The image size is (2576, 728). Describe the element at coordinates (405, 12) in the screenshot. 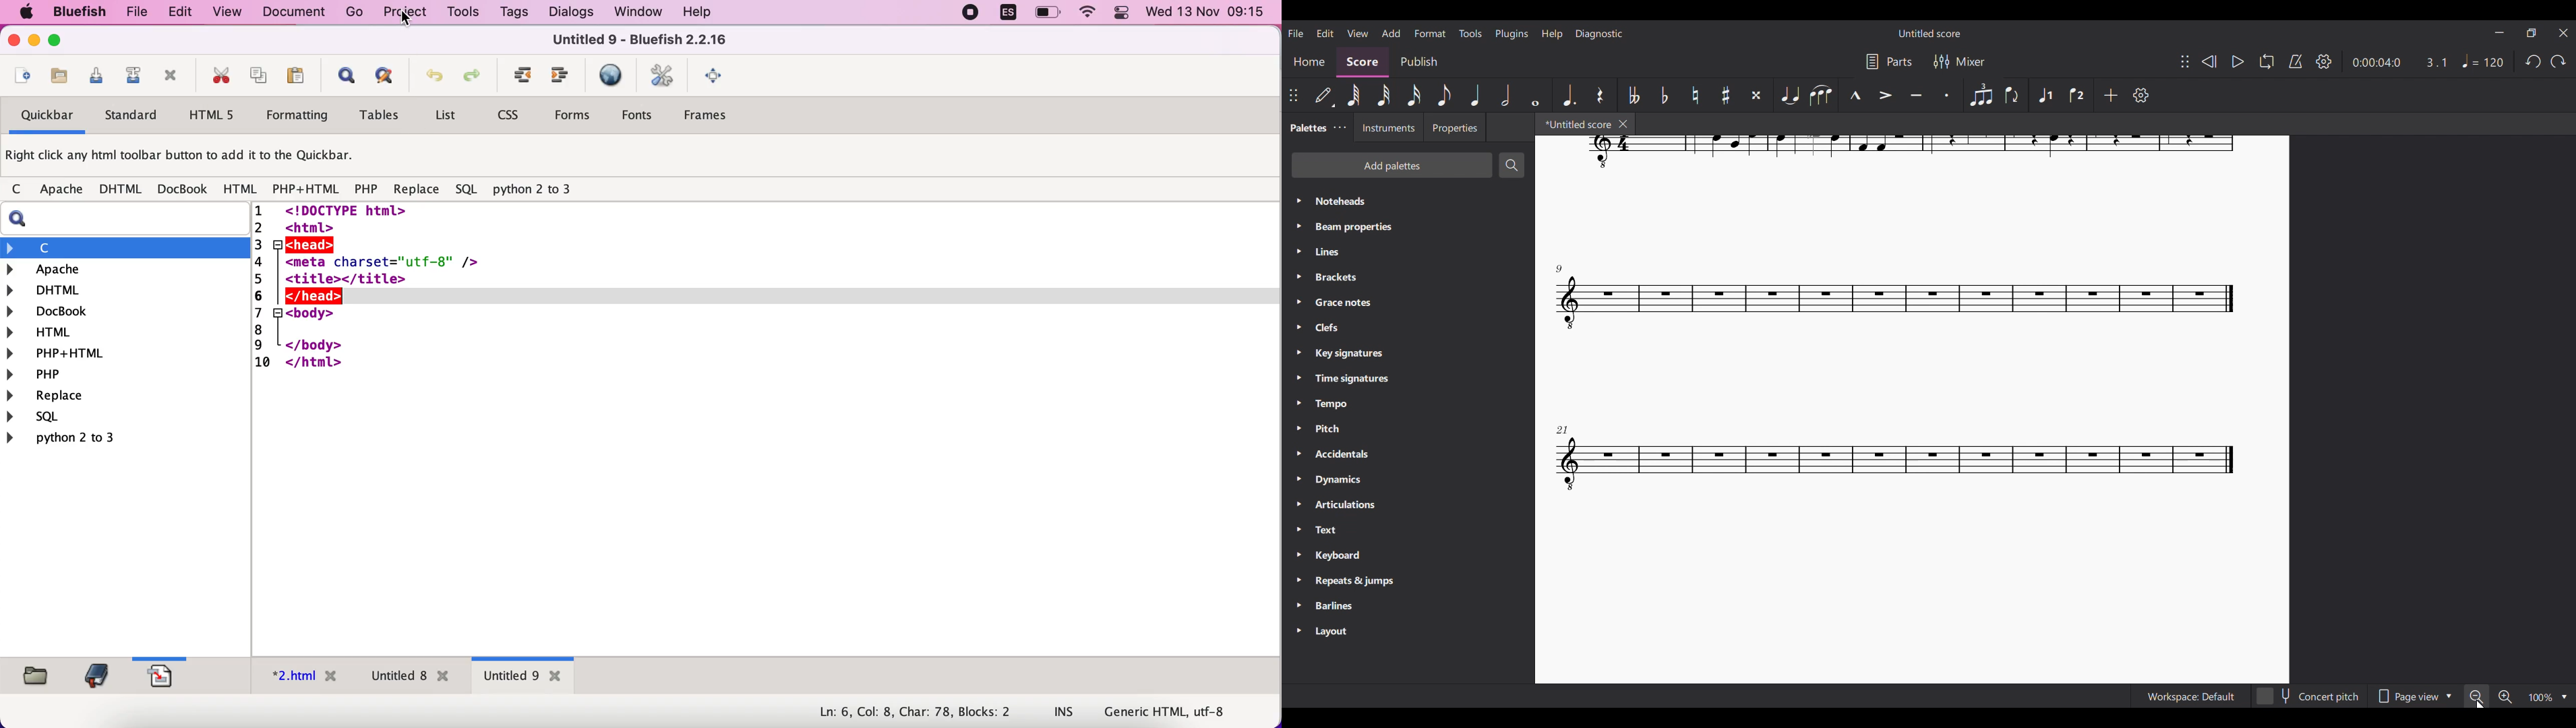

I see `PROJECT` at that location.